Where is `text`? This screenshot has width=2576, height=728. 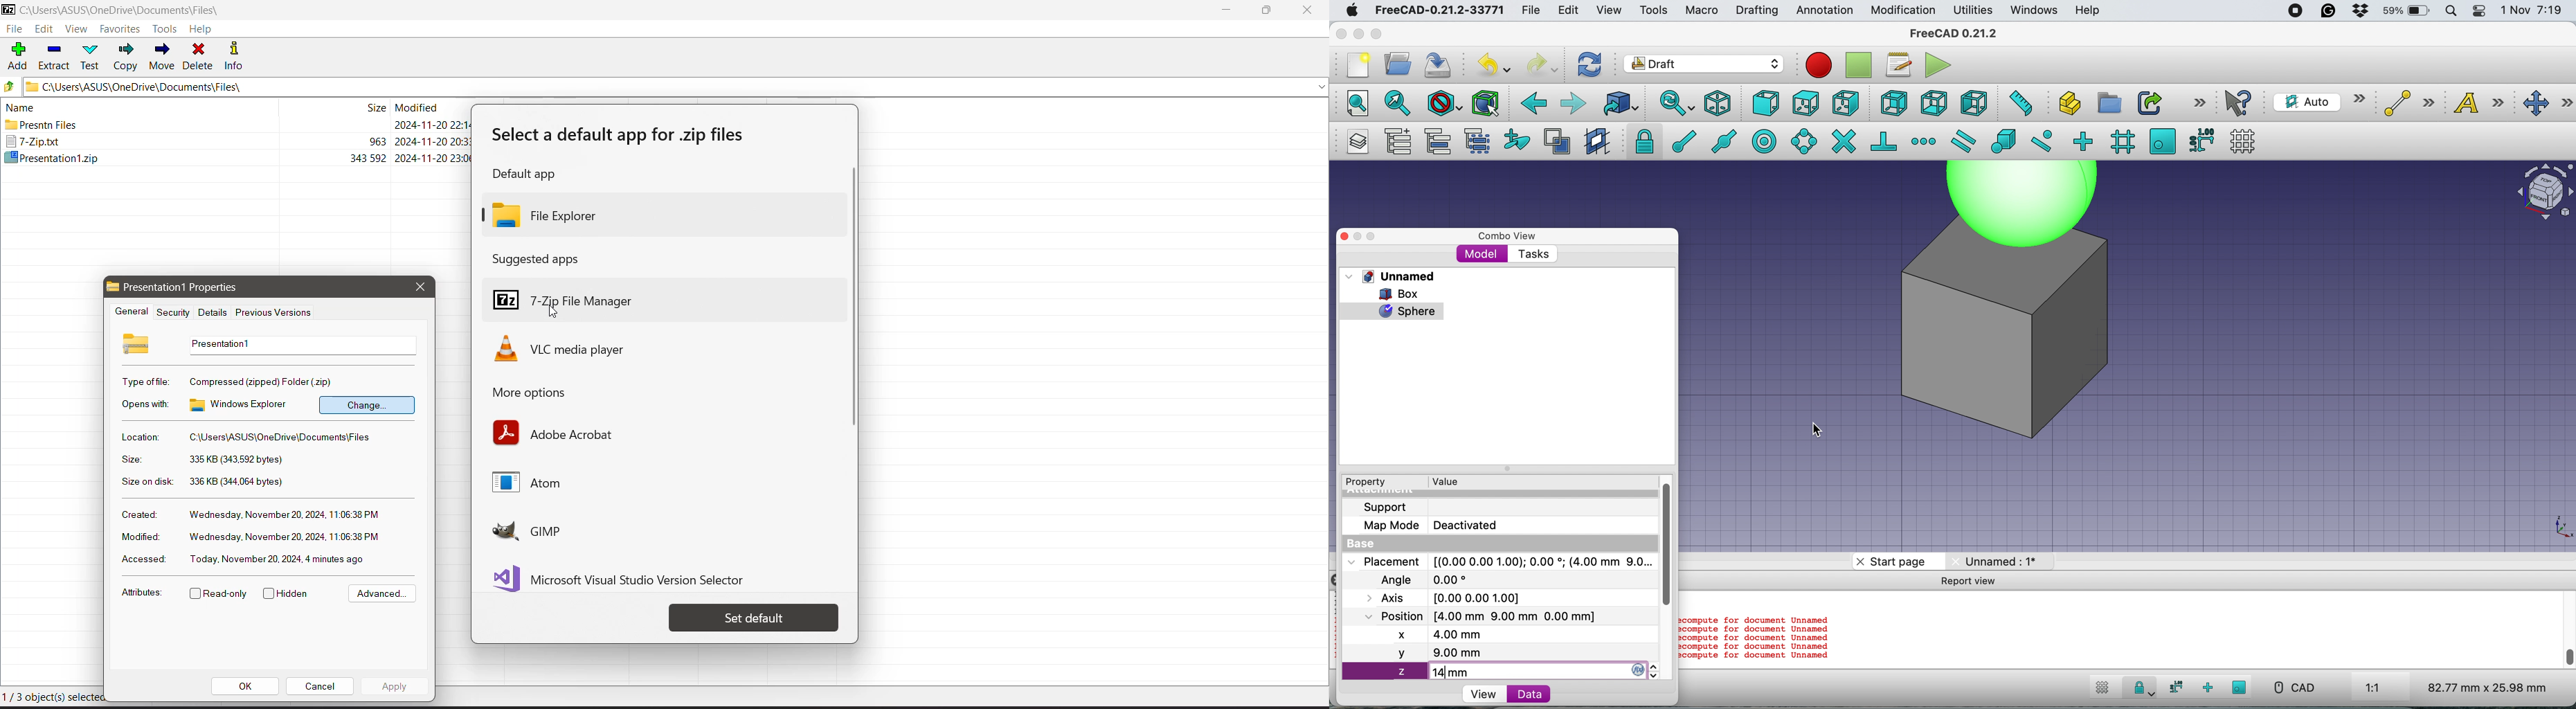
text is located at coordinates (2484, 102).